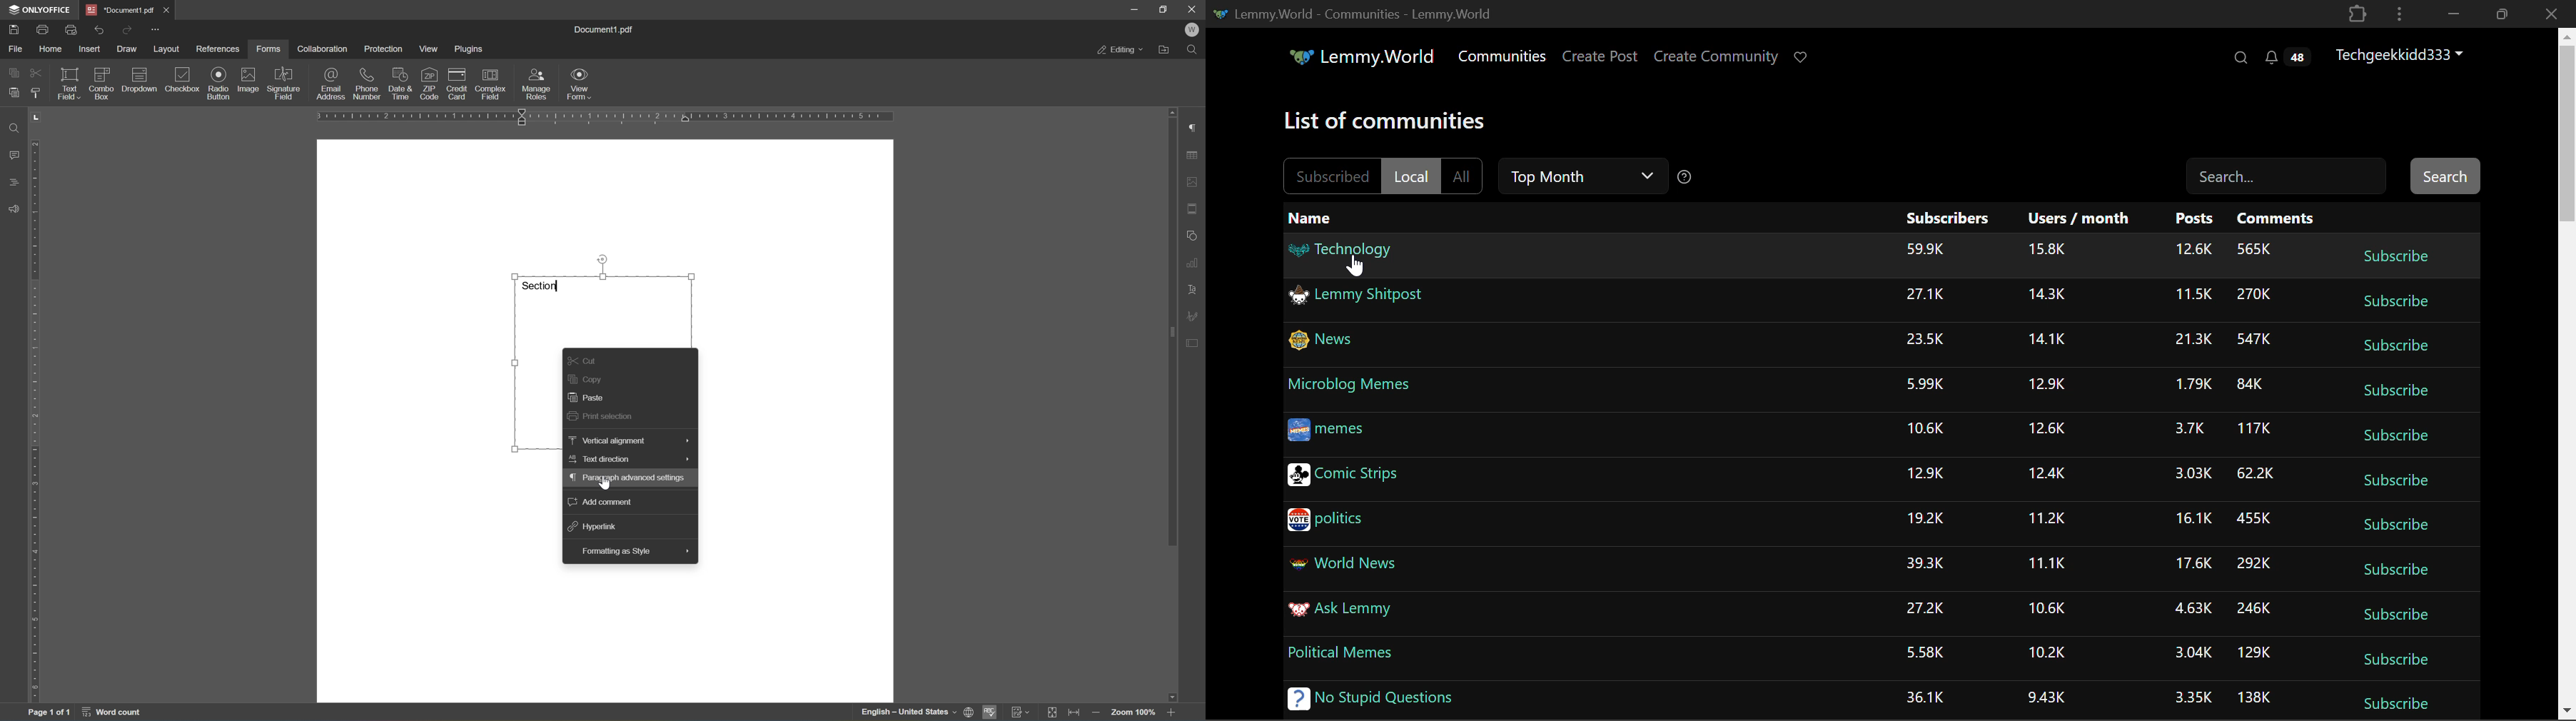 Image resolution: width=2576 pixels, height=728 pixels. I want to click on Sorting Help, so click(1686, 176).